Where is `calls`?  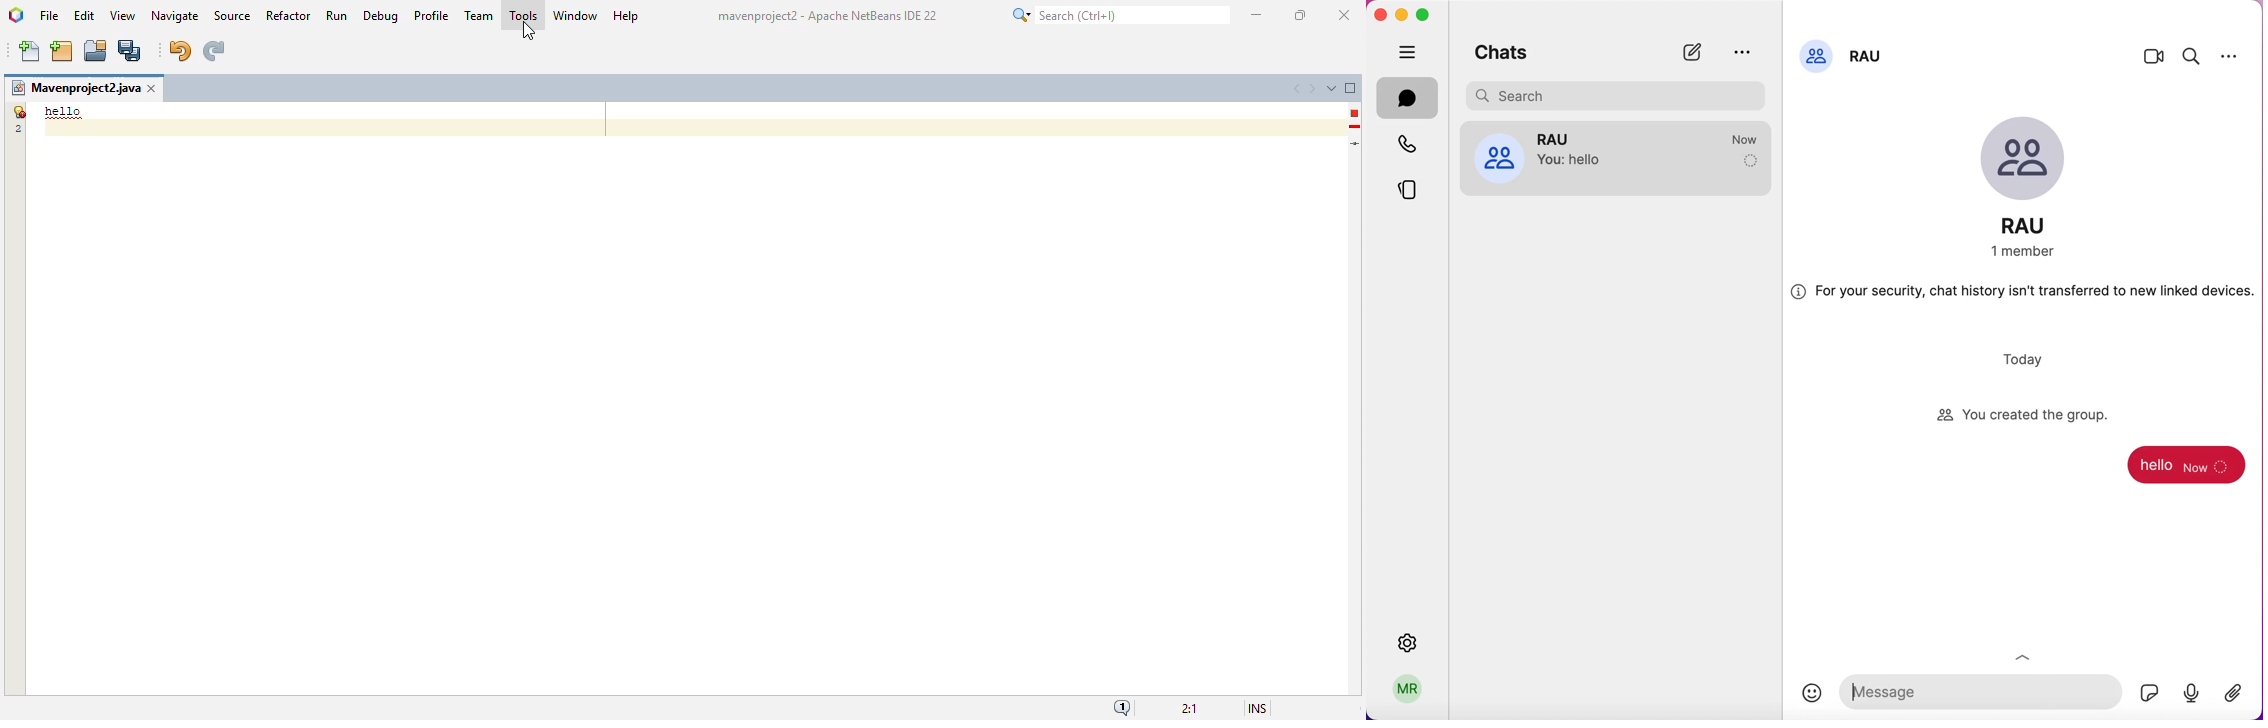
calls is located at coordinates (1413, 146).